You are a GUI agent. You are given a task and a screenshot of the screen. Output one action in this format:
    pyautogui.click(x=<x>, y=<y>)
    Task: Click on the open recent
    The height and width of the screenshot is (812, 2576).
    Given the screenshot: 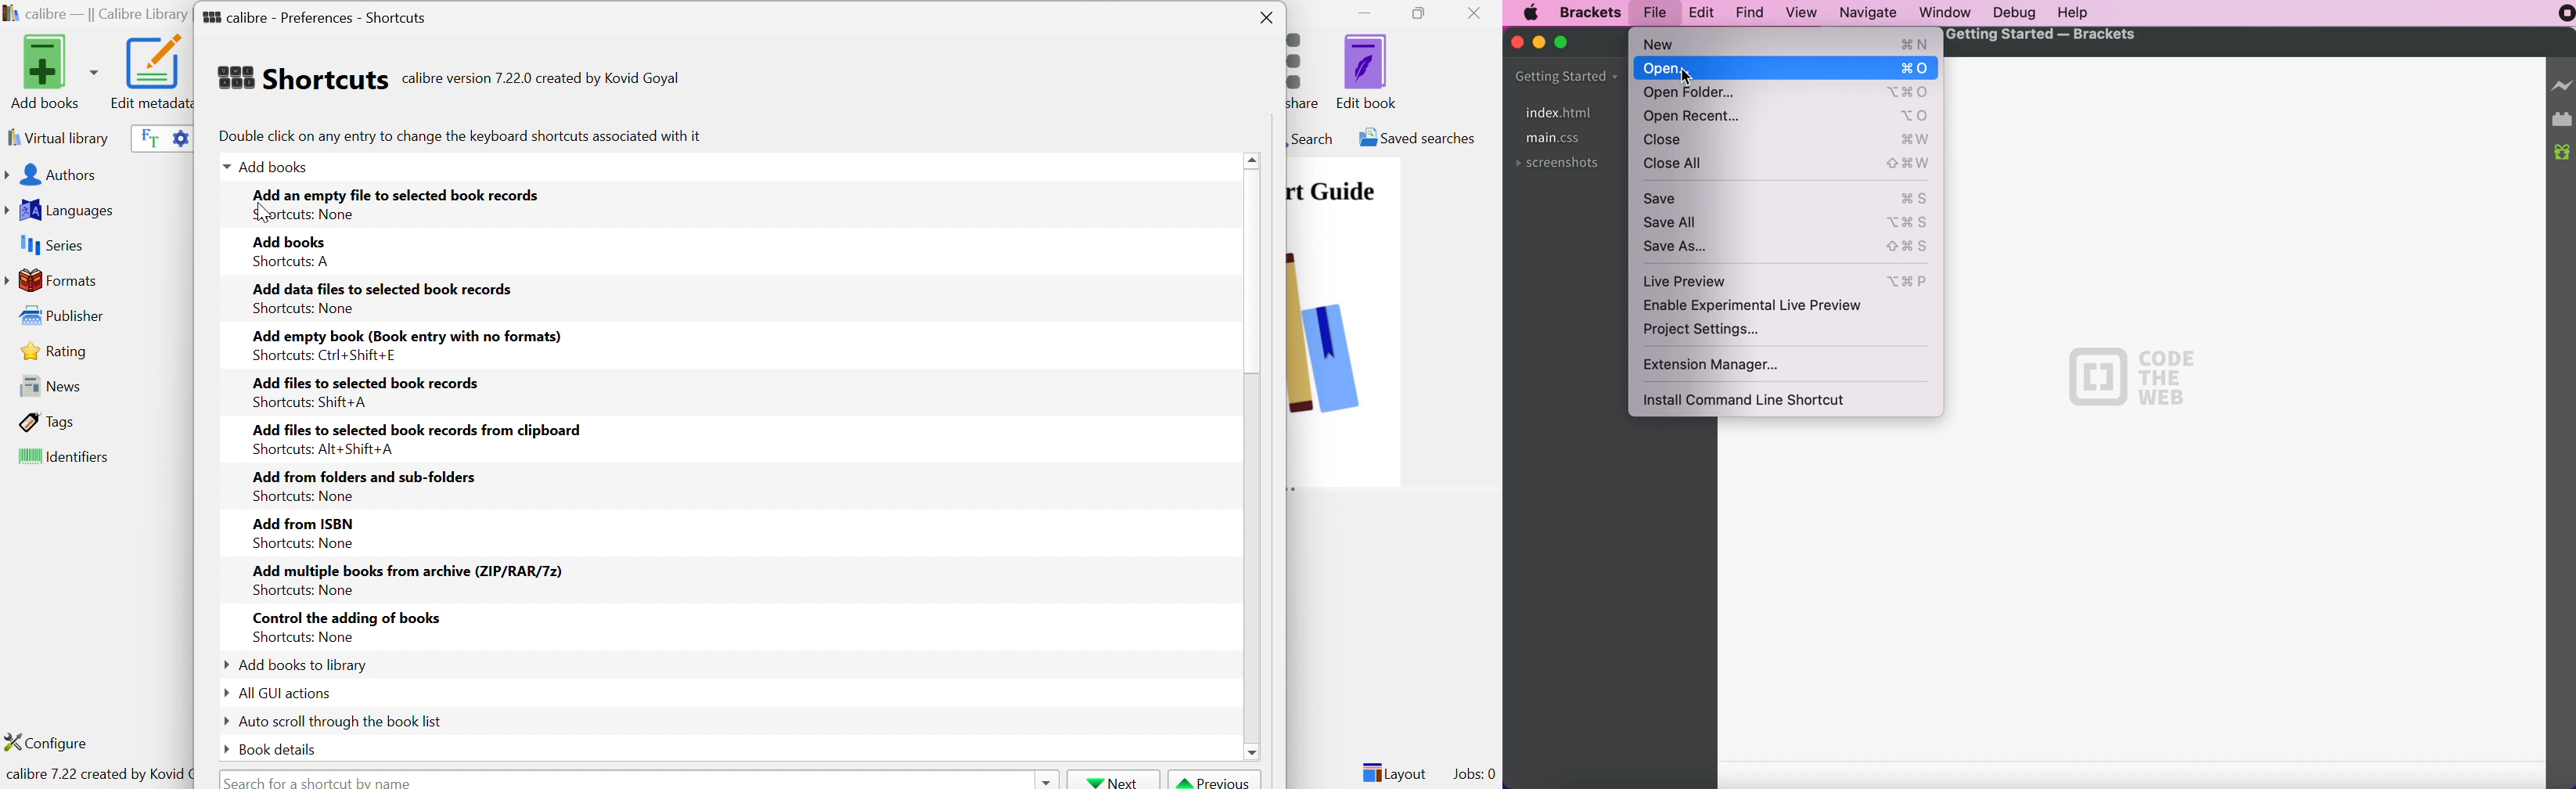 What is the action you would take?
    pyautogui.click(x=1786, y=118)
    